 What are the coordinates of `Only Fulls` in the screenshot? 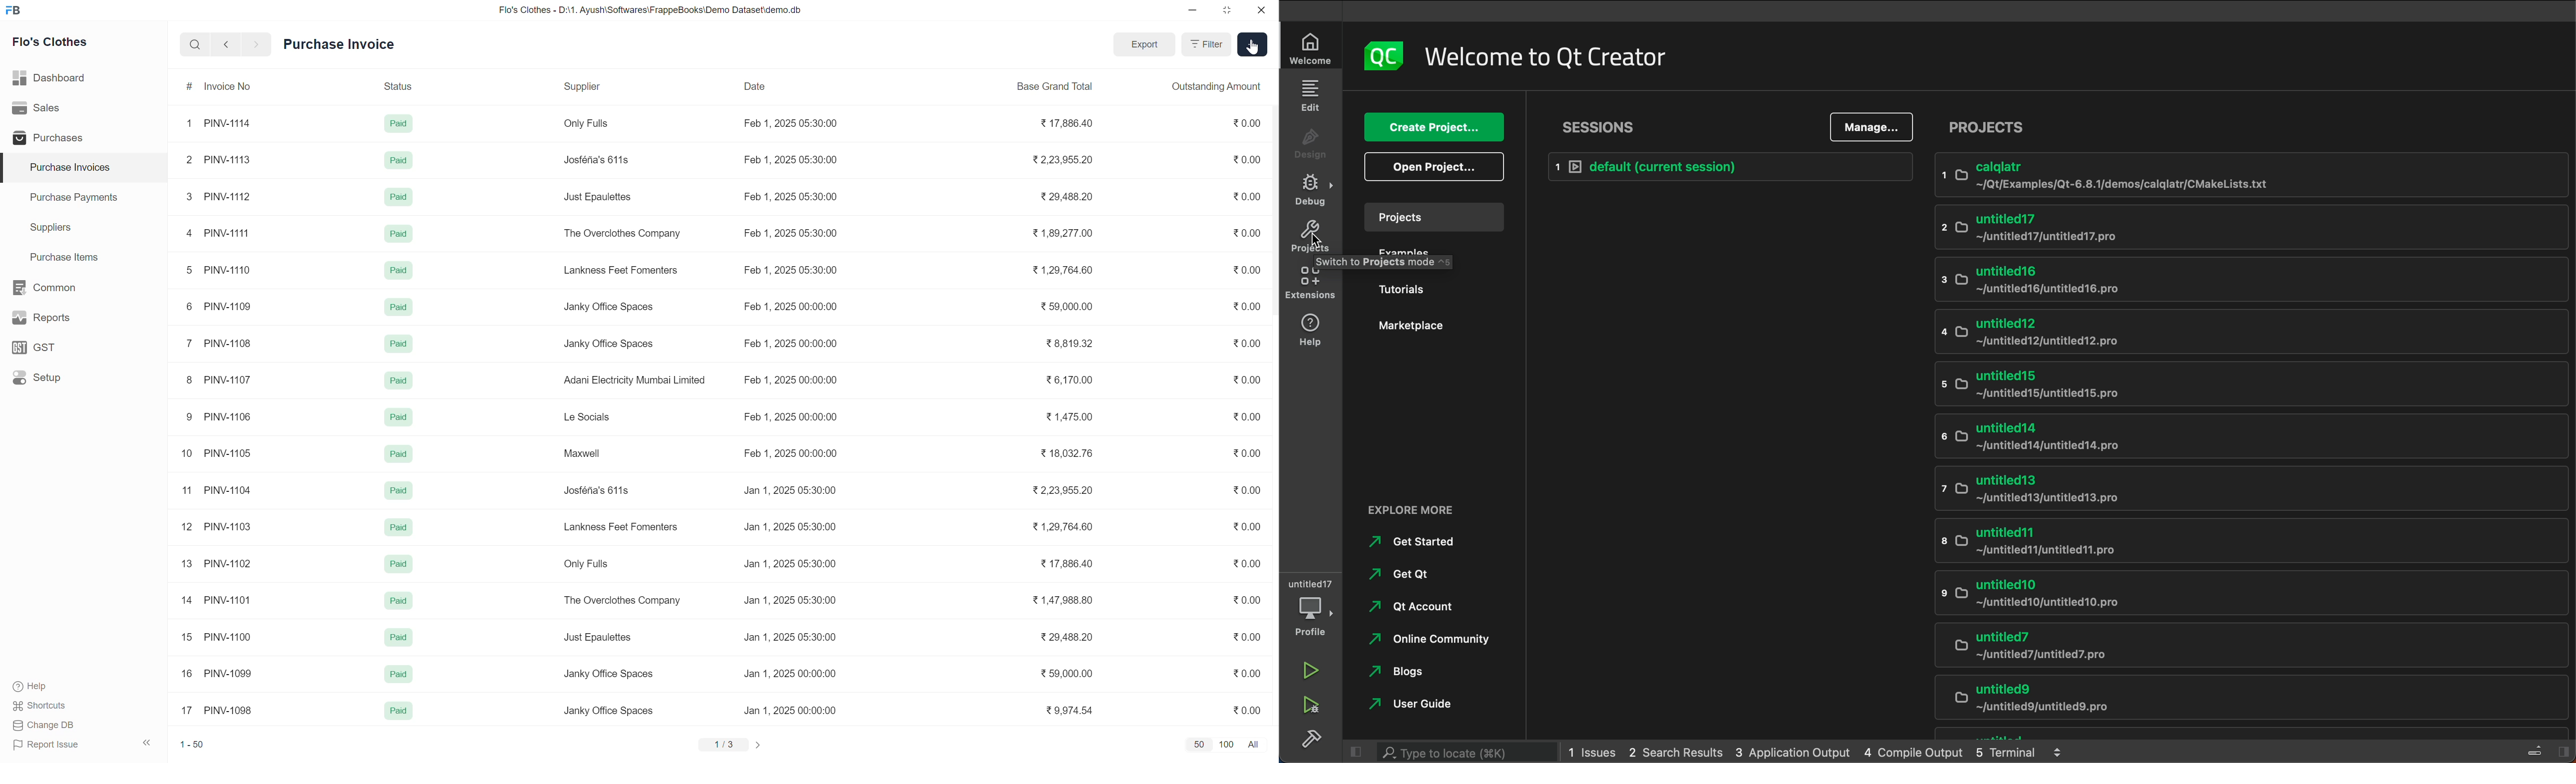 It's located at (586, 563).